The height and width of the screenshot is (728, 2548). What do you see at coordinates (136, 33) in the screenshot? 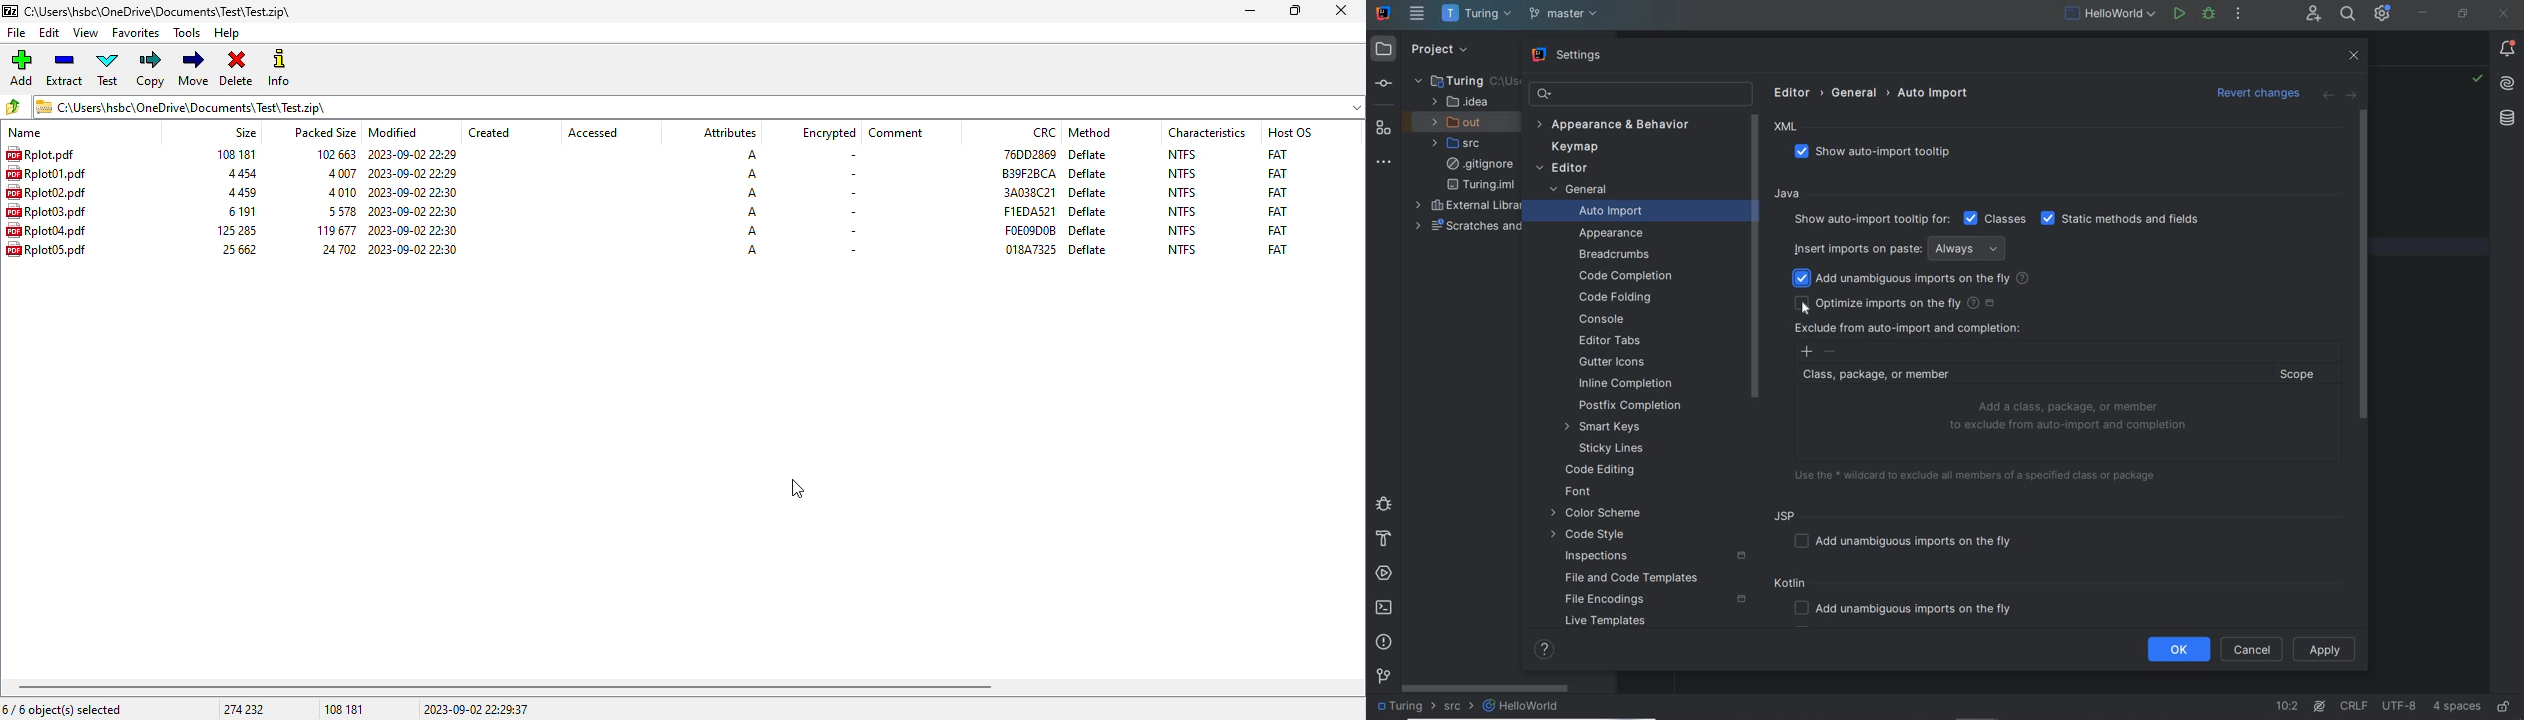
I see `favorites` at bounding box center [136, 33].